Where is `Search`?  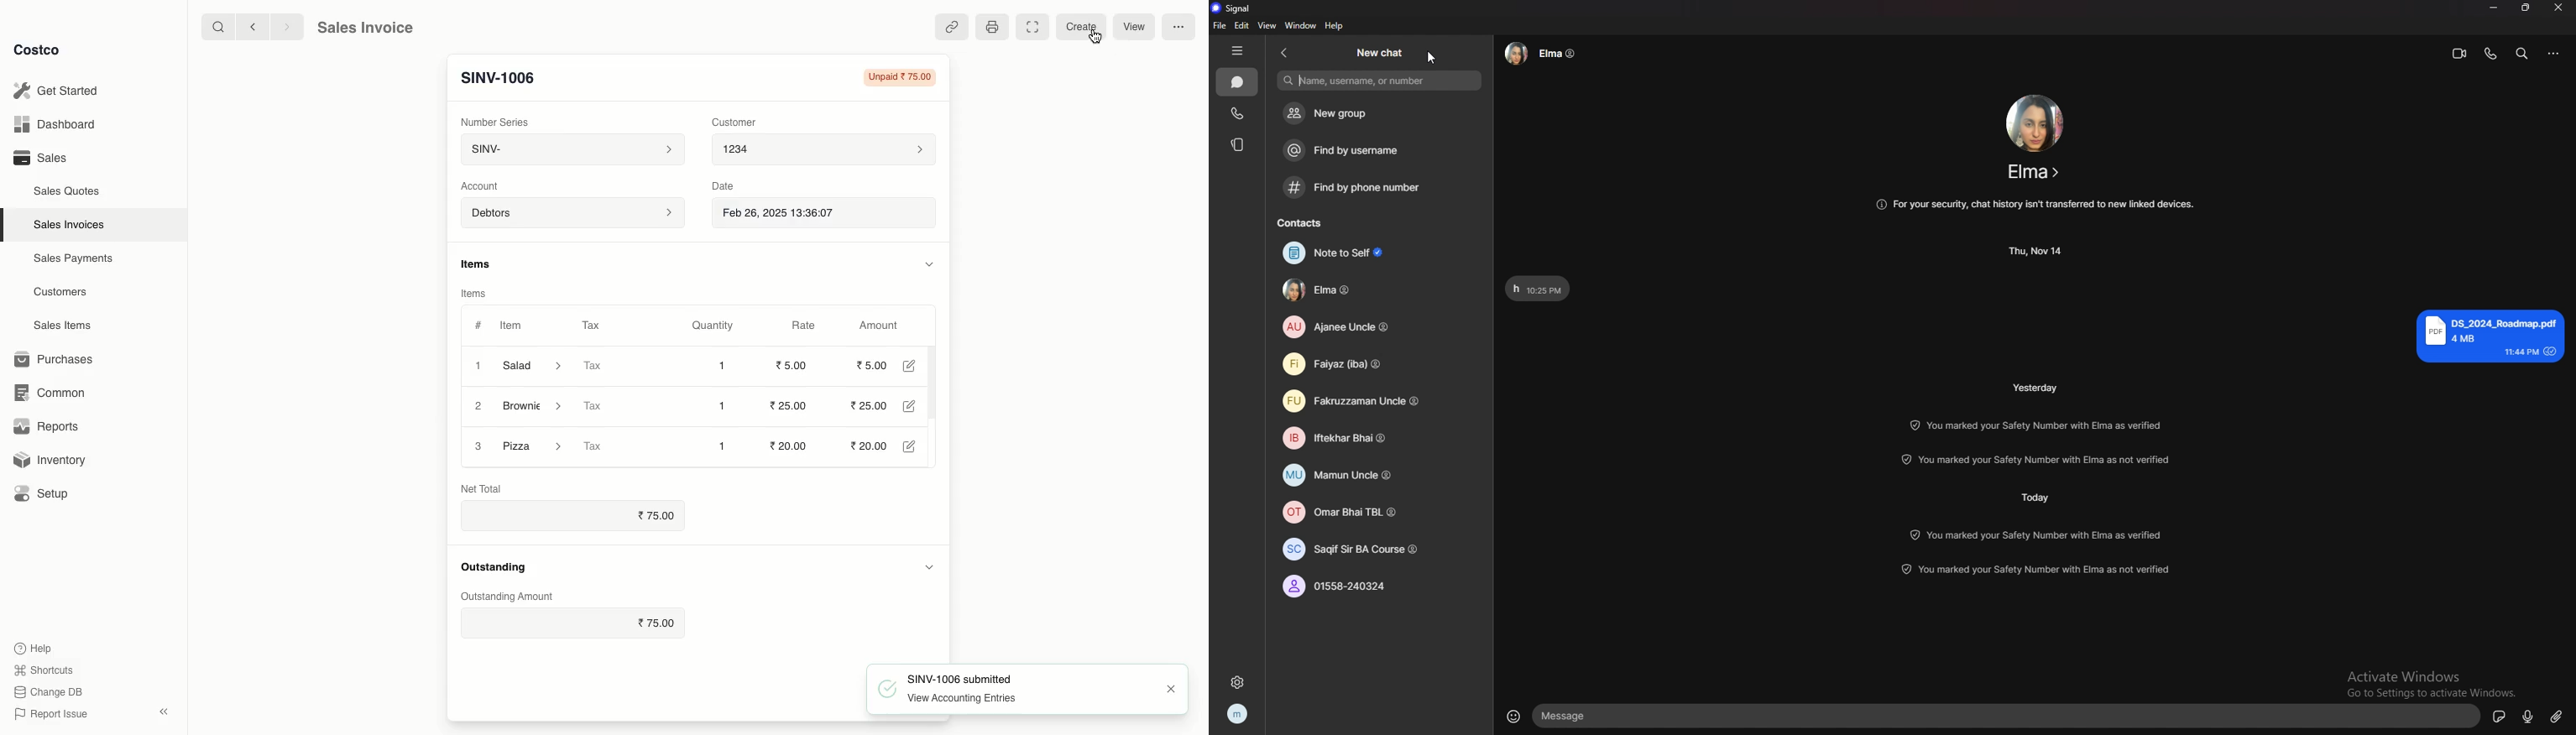 Search is located at coordinates (216, 26).